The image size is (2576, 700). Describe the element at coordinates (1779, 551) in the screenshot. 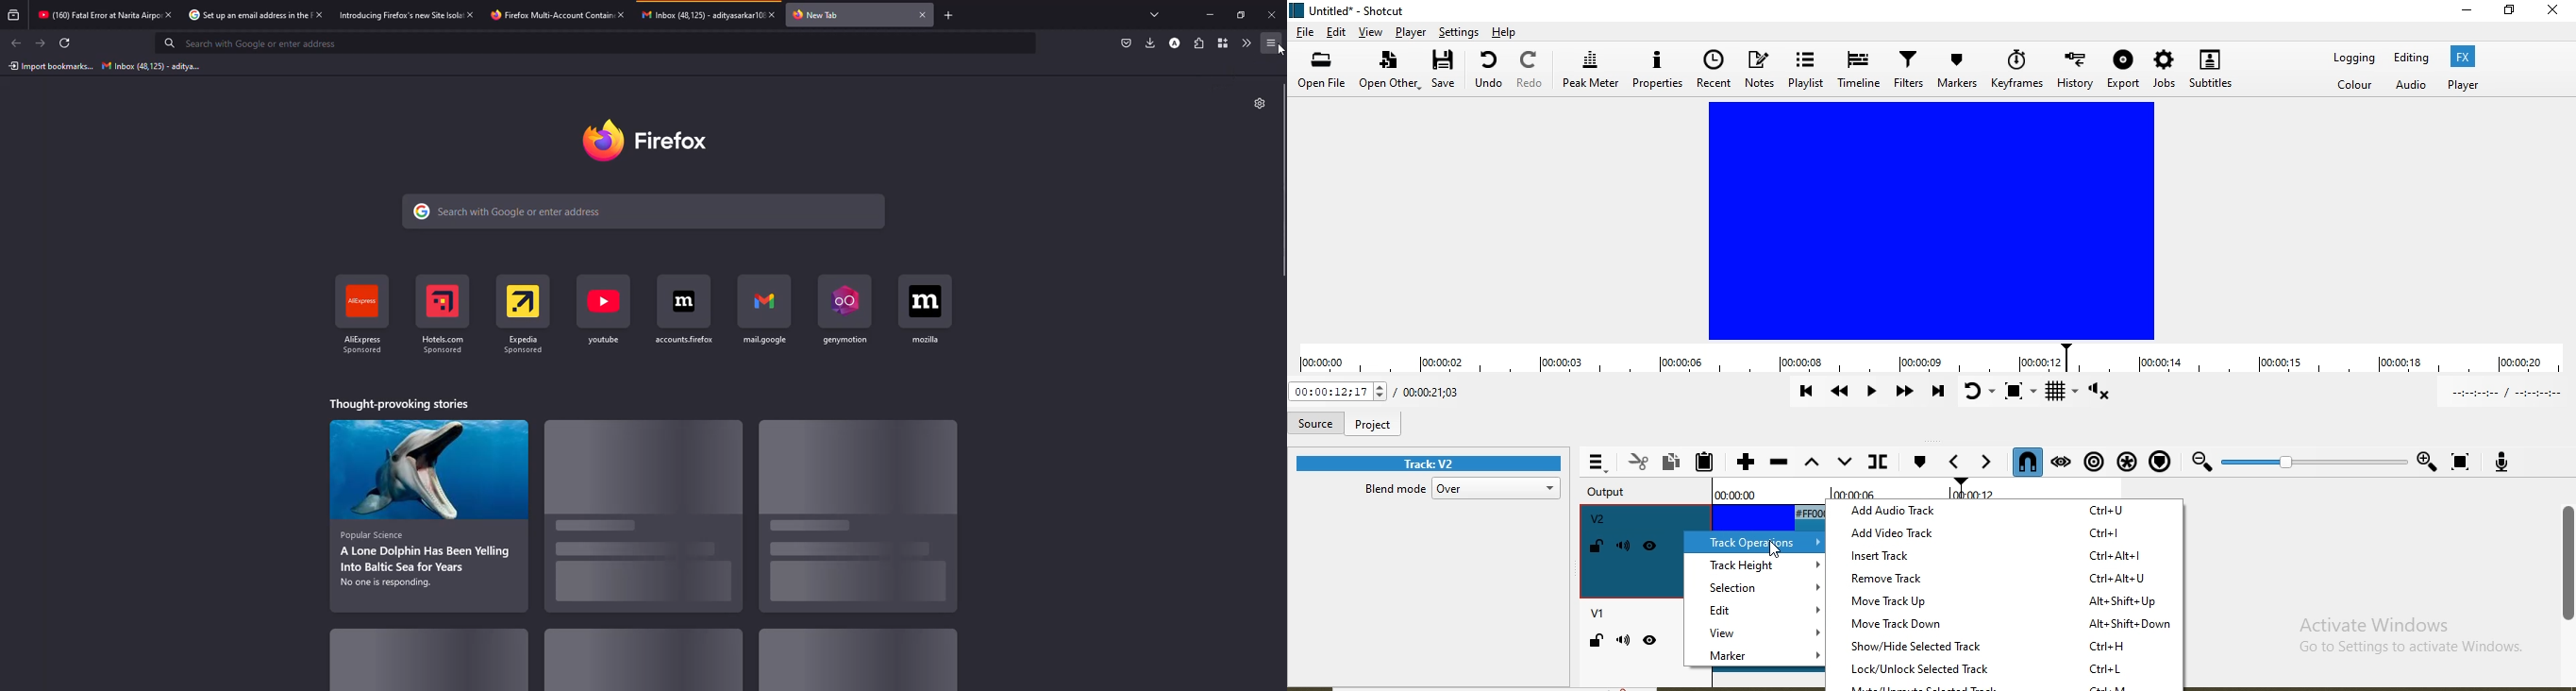

I see `Cursor` at that location.